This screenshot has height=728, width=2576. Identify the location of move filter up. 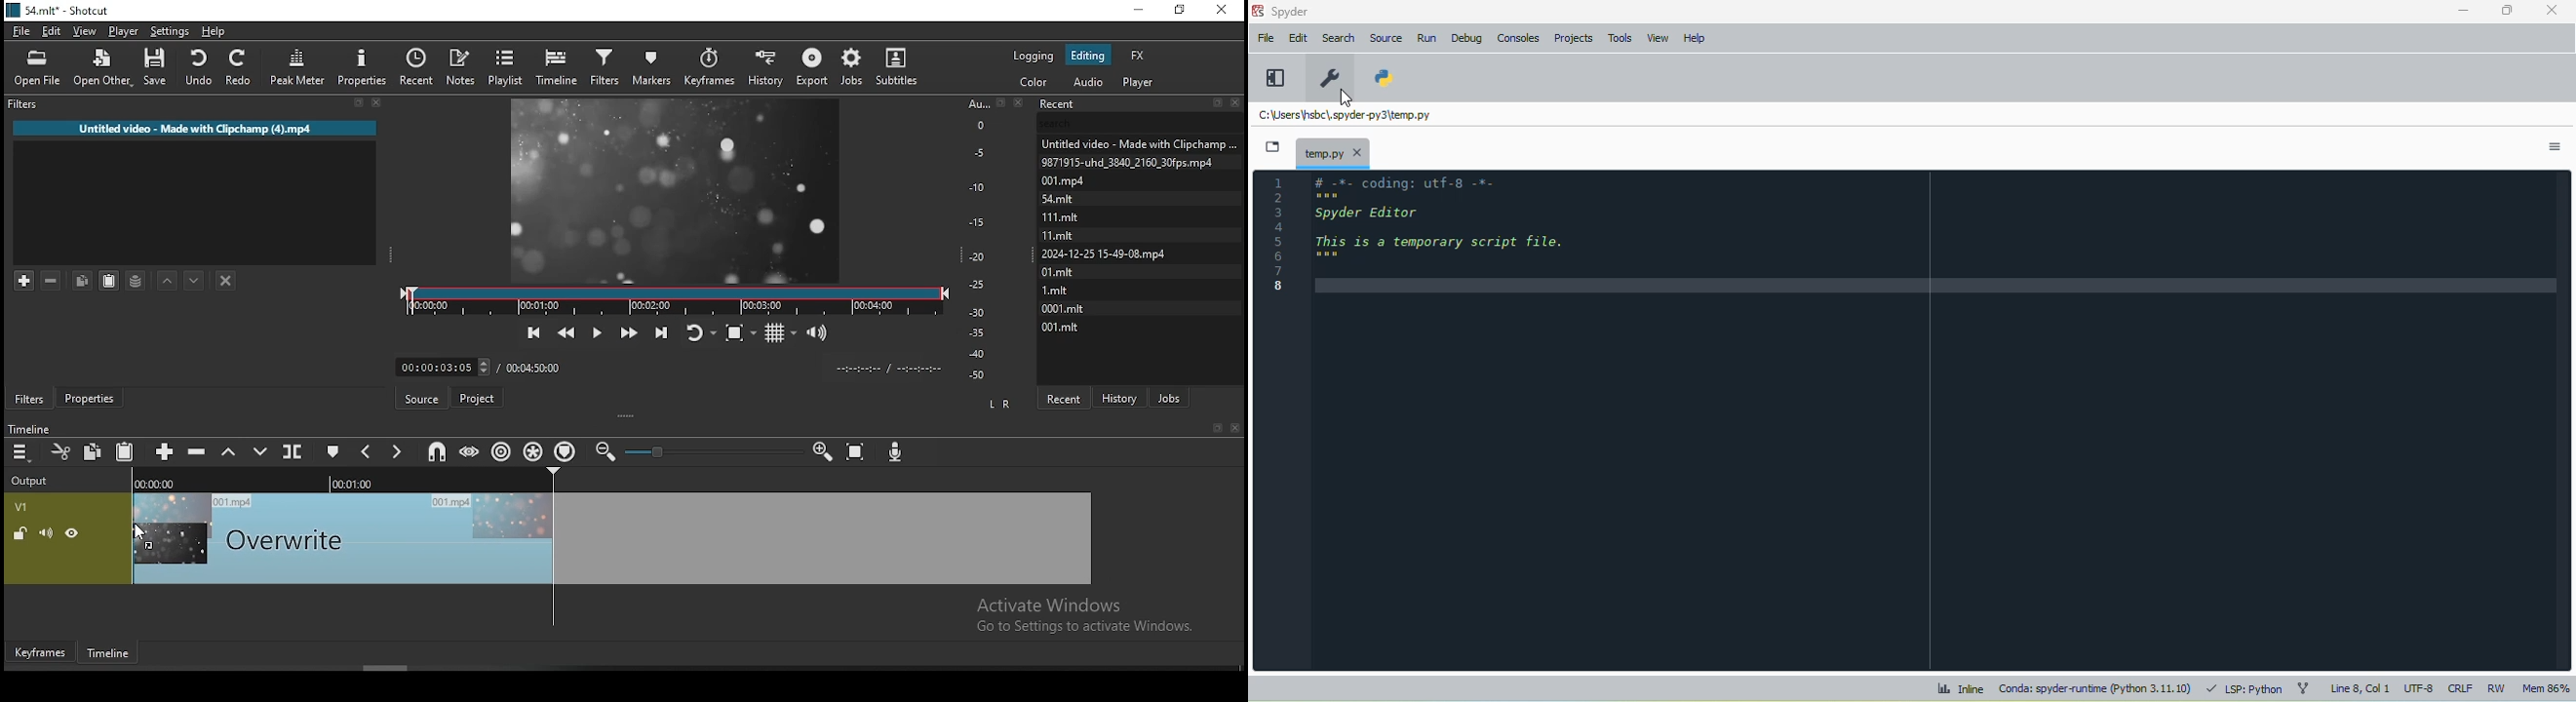
(163, 277).